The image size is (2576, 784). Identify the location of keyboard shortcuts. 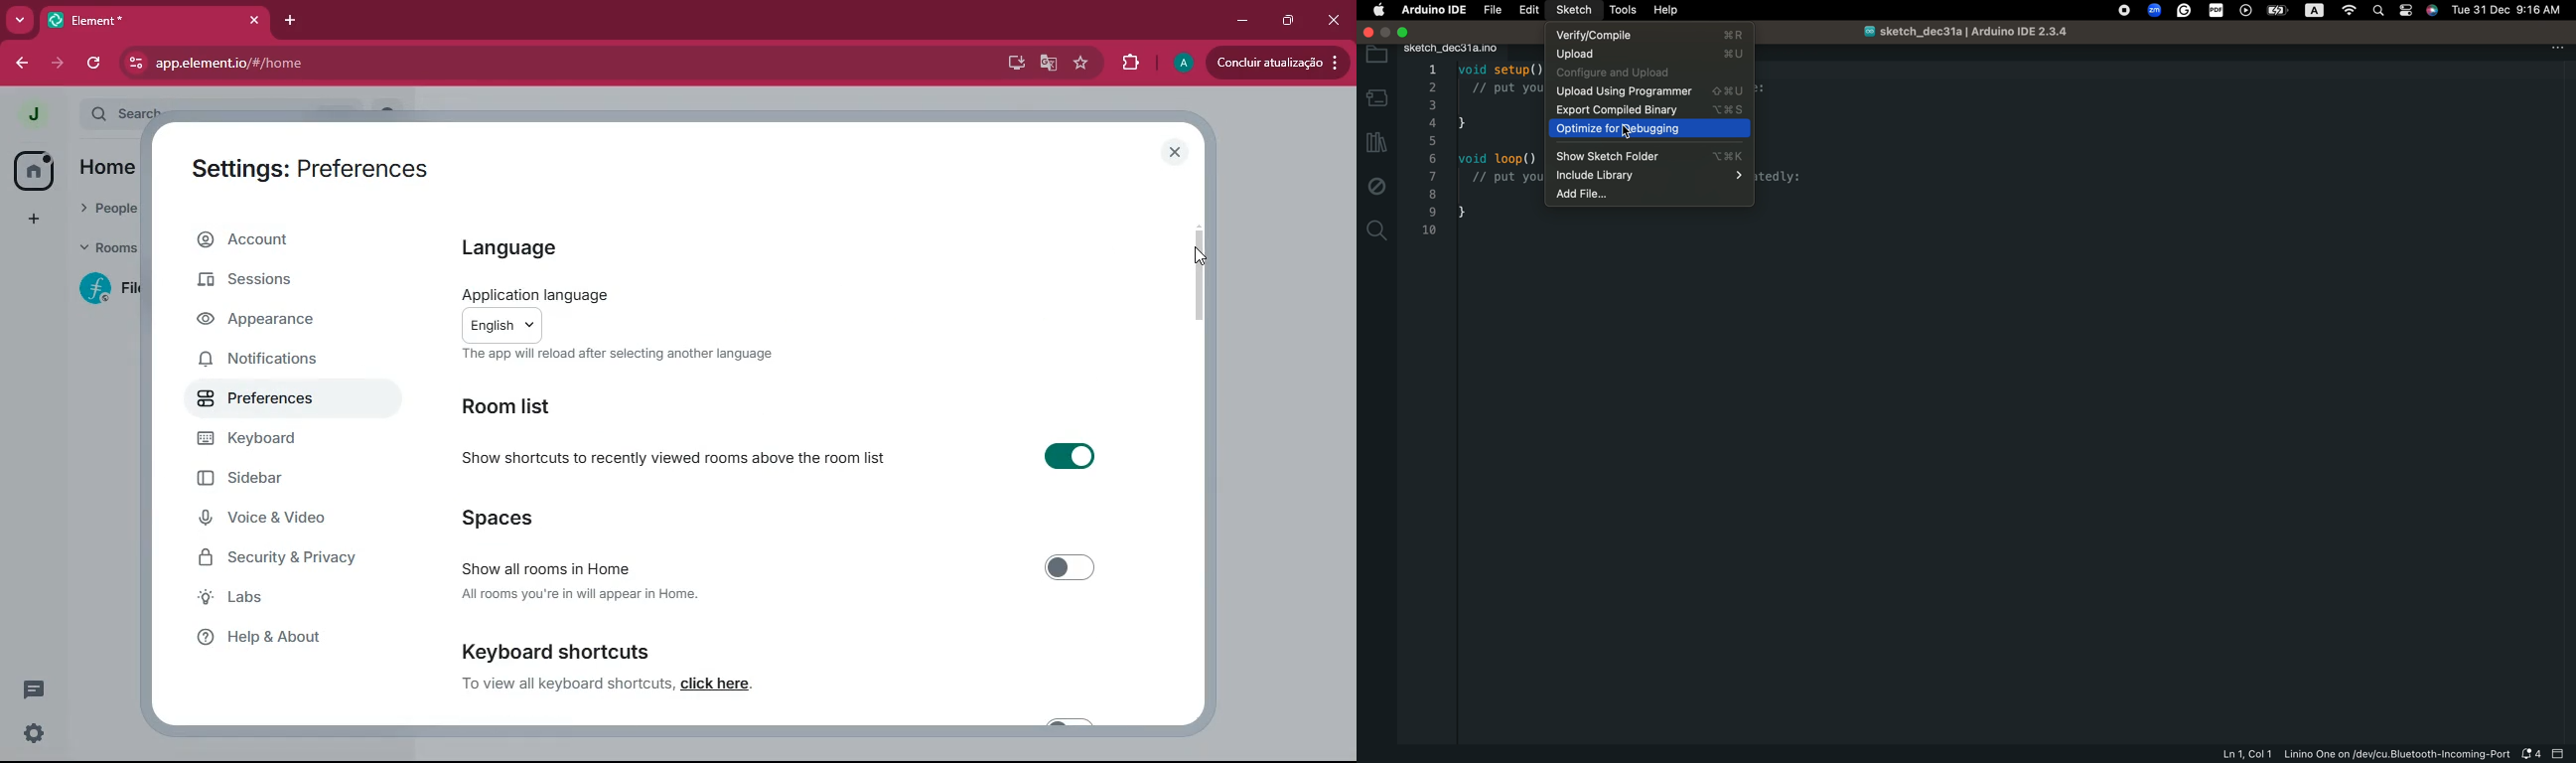
(557, 648).